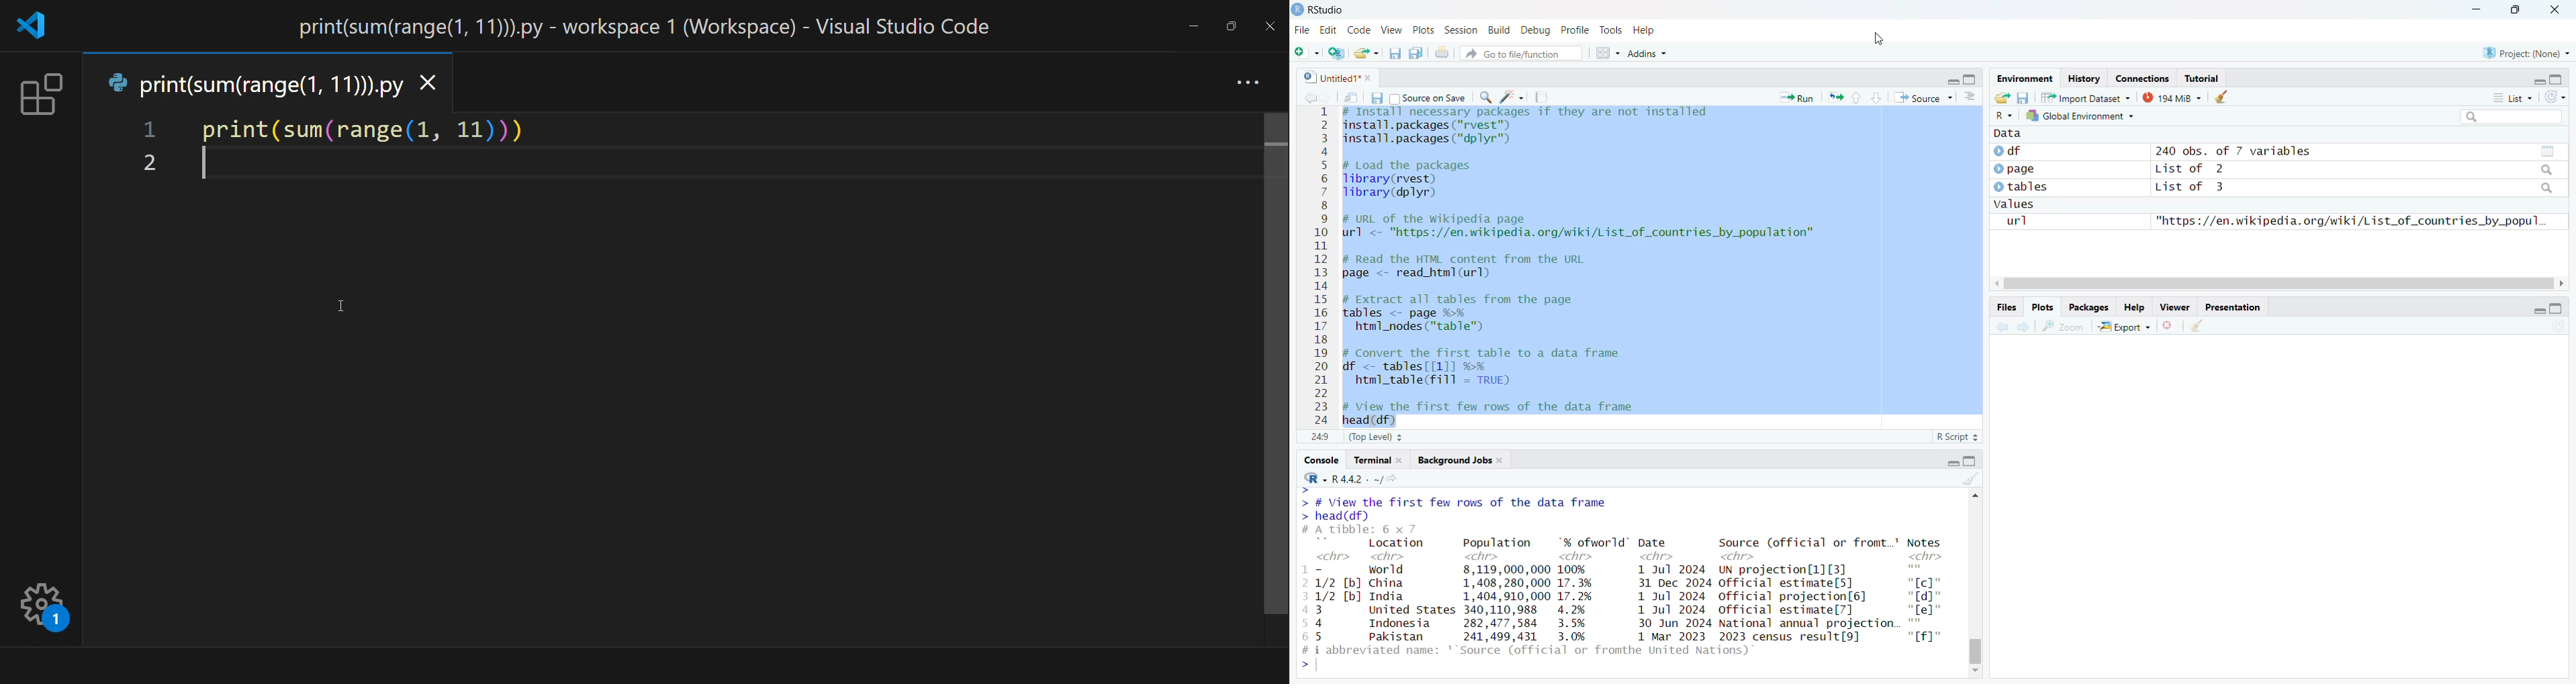 Image resolution: width=2576 pixels, height=700 pixels. I want to click on R, so click(2004, 116).